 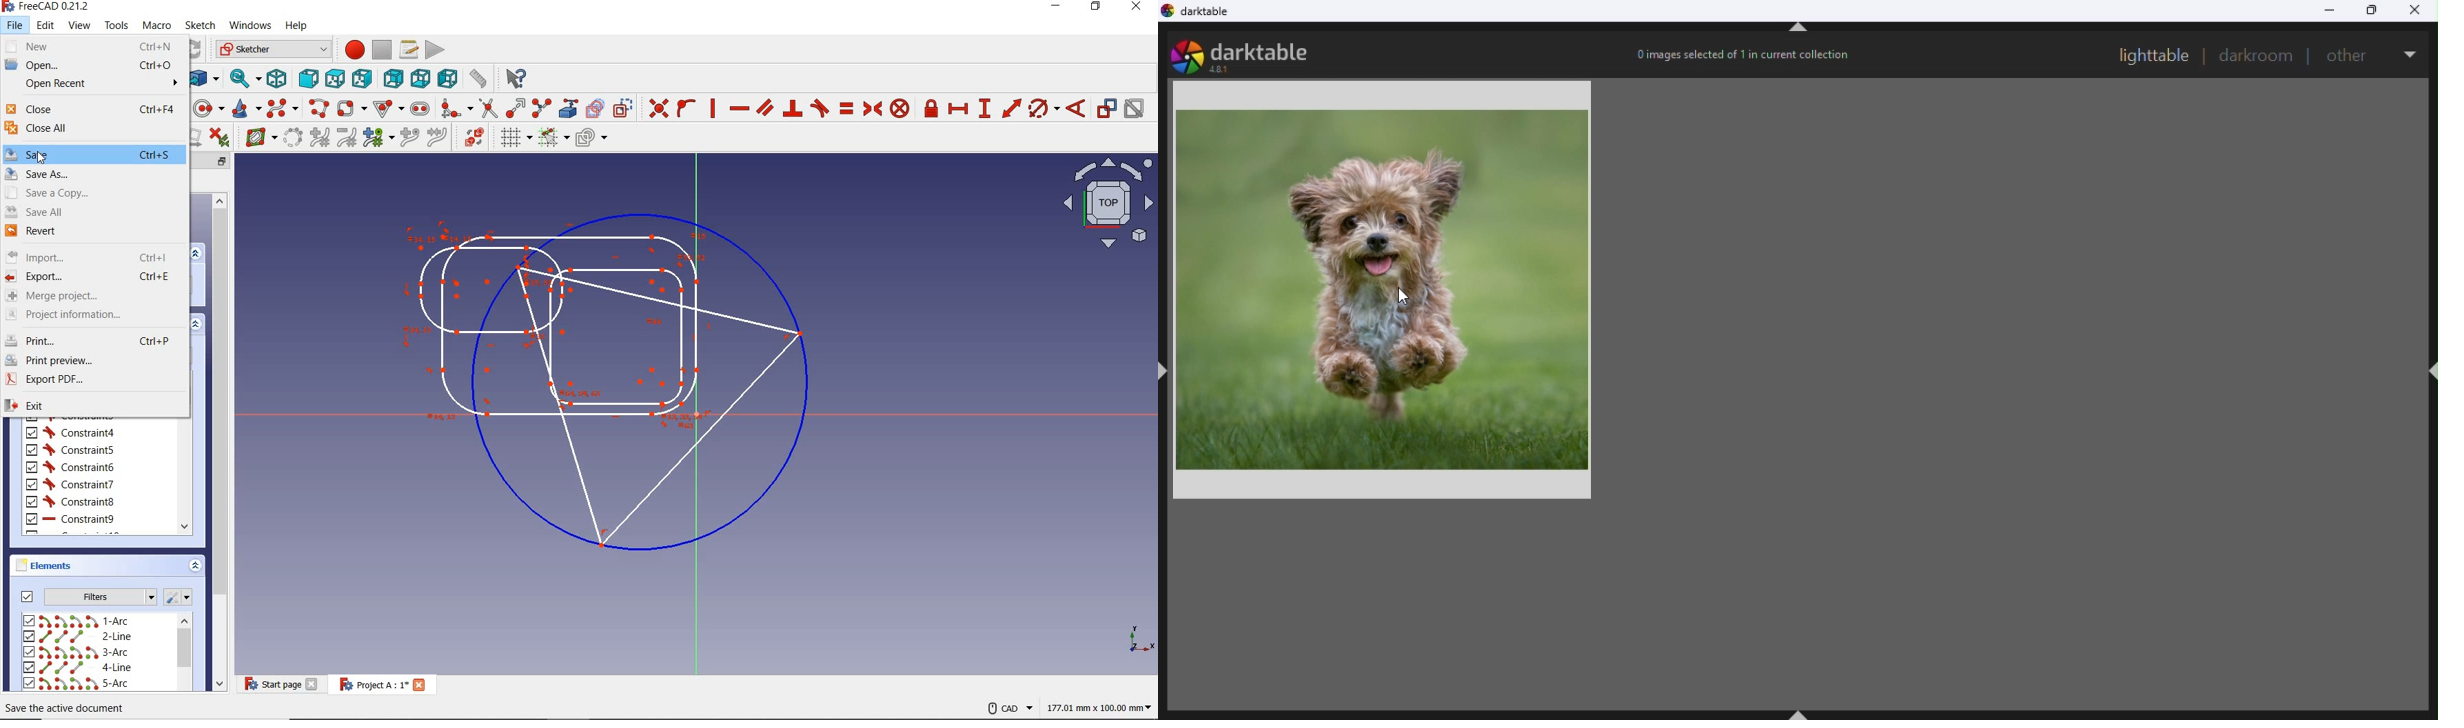 What do you see at coordinates (95, 173) in the screenshot?
I see `save as` at bounding box center [95, 173].